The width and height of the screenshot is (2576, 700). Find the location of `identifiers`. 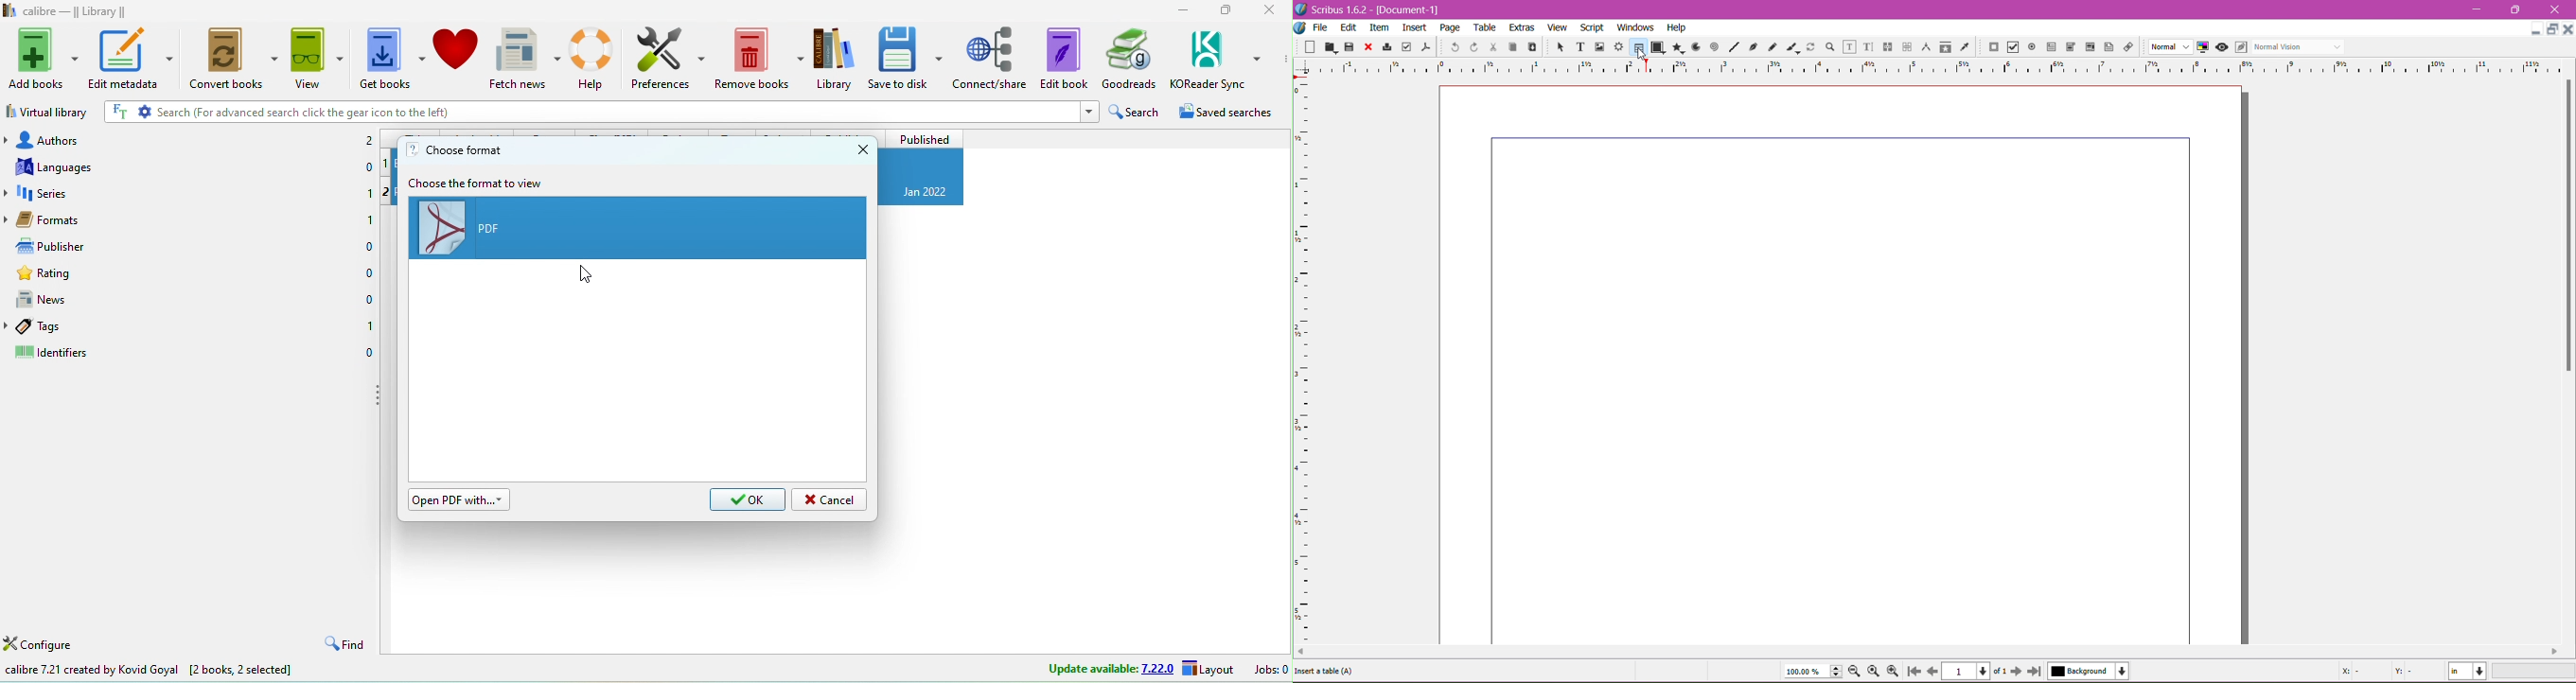

identifiers is located at coordinates (58, 354).